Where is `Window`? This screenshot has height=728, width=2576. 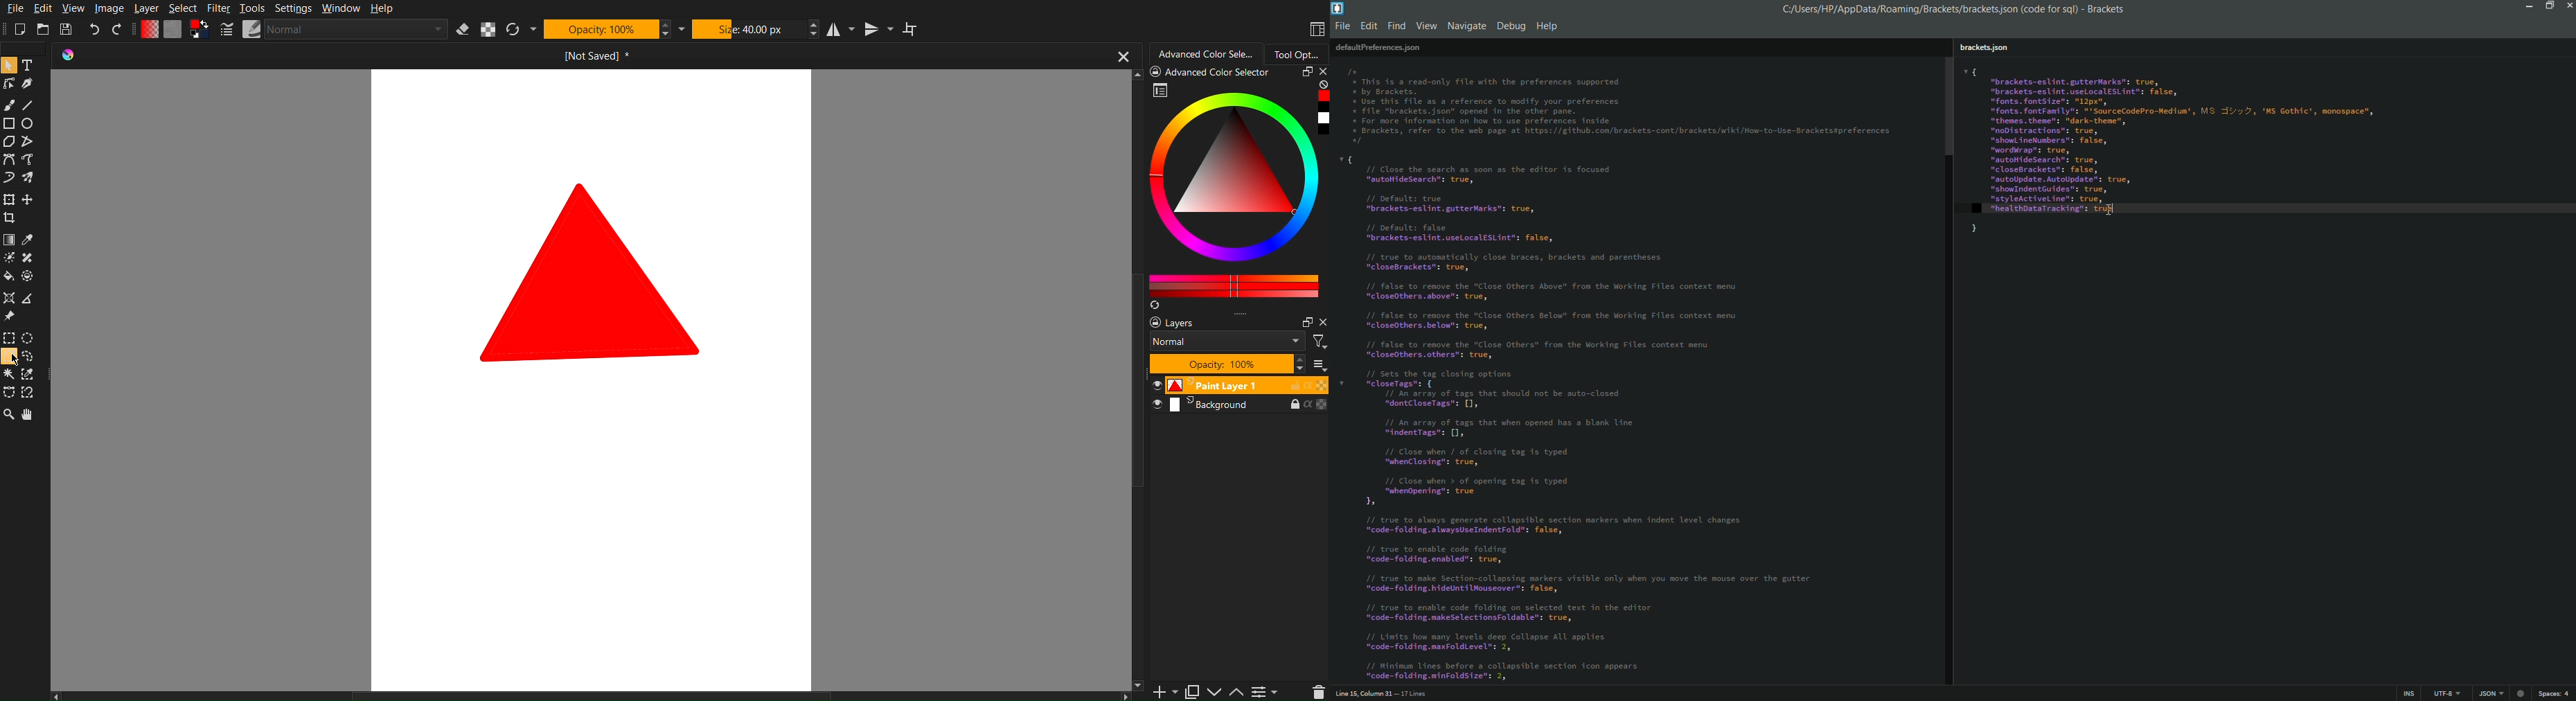 Window is located at coordinates (341, 10).